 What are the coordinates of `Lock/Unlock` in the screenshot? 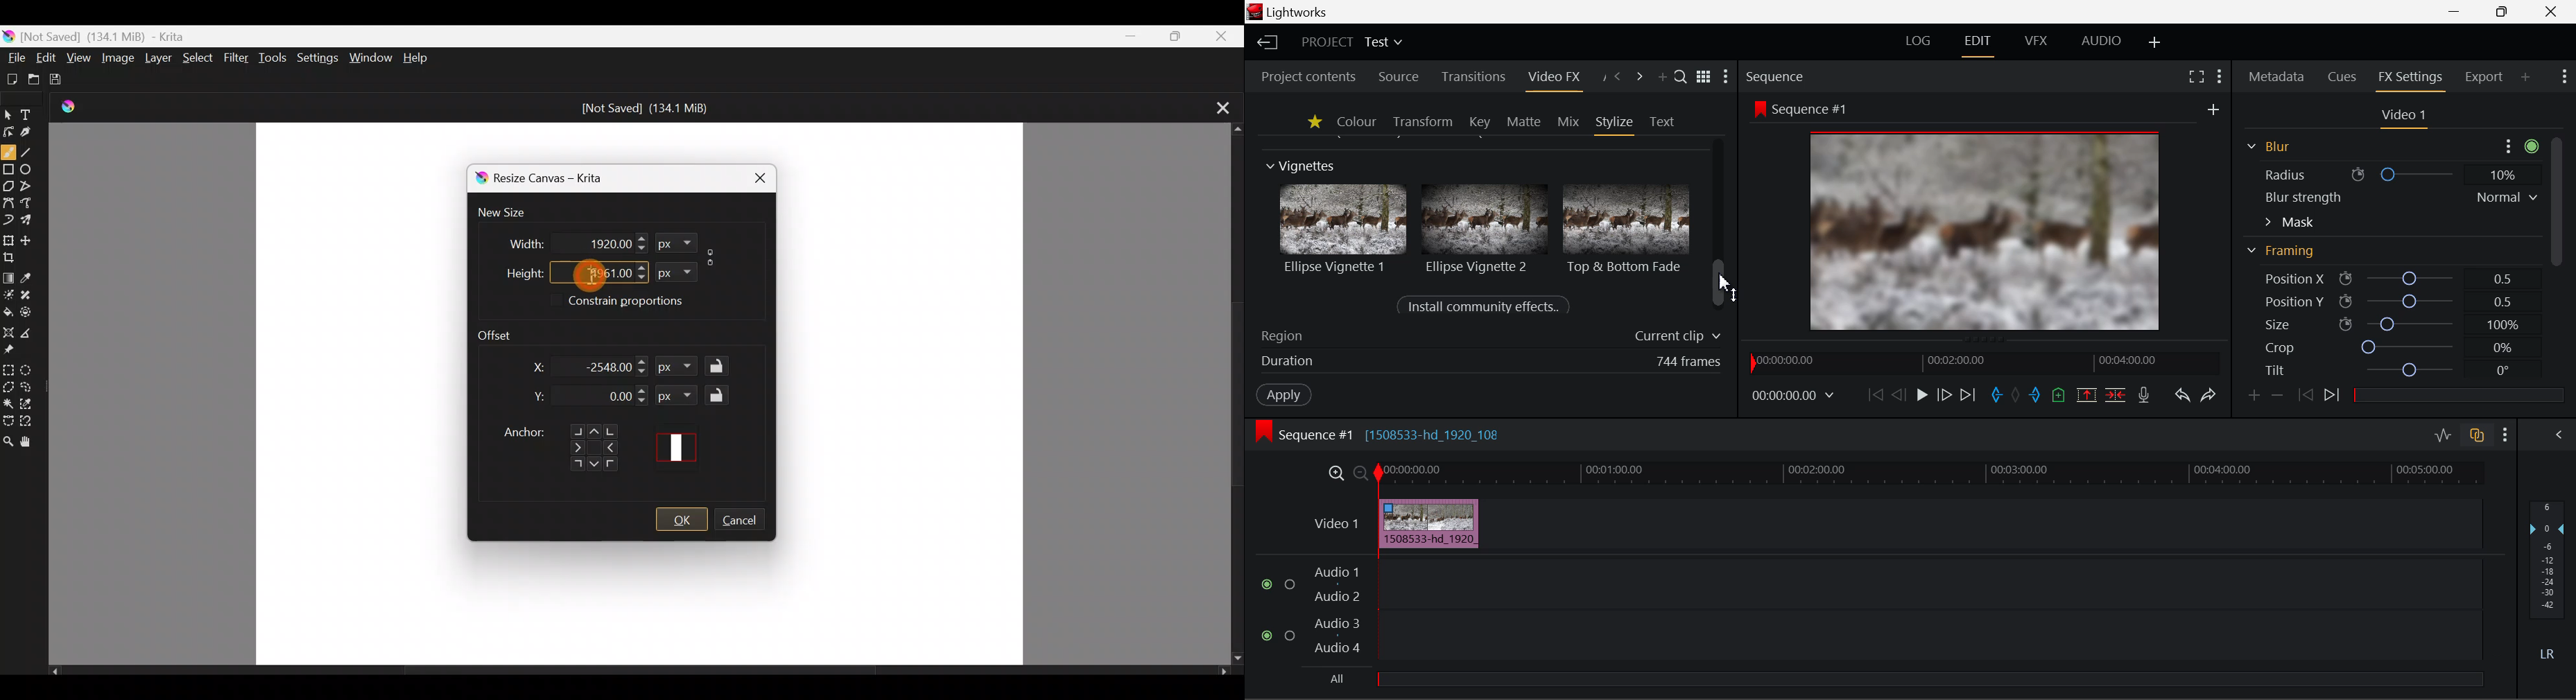 It's located at (720, 395).